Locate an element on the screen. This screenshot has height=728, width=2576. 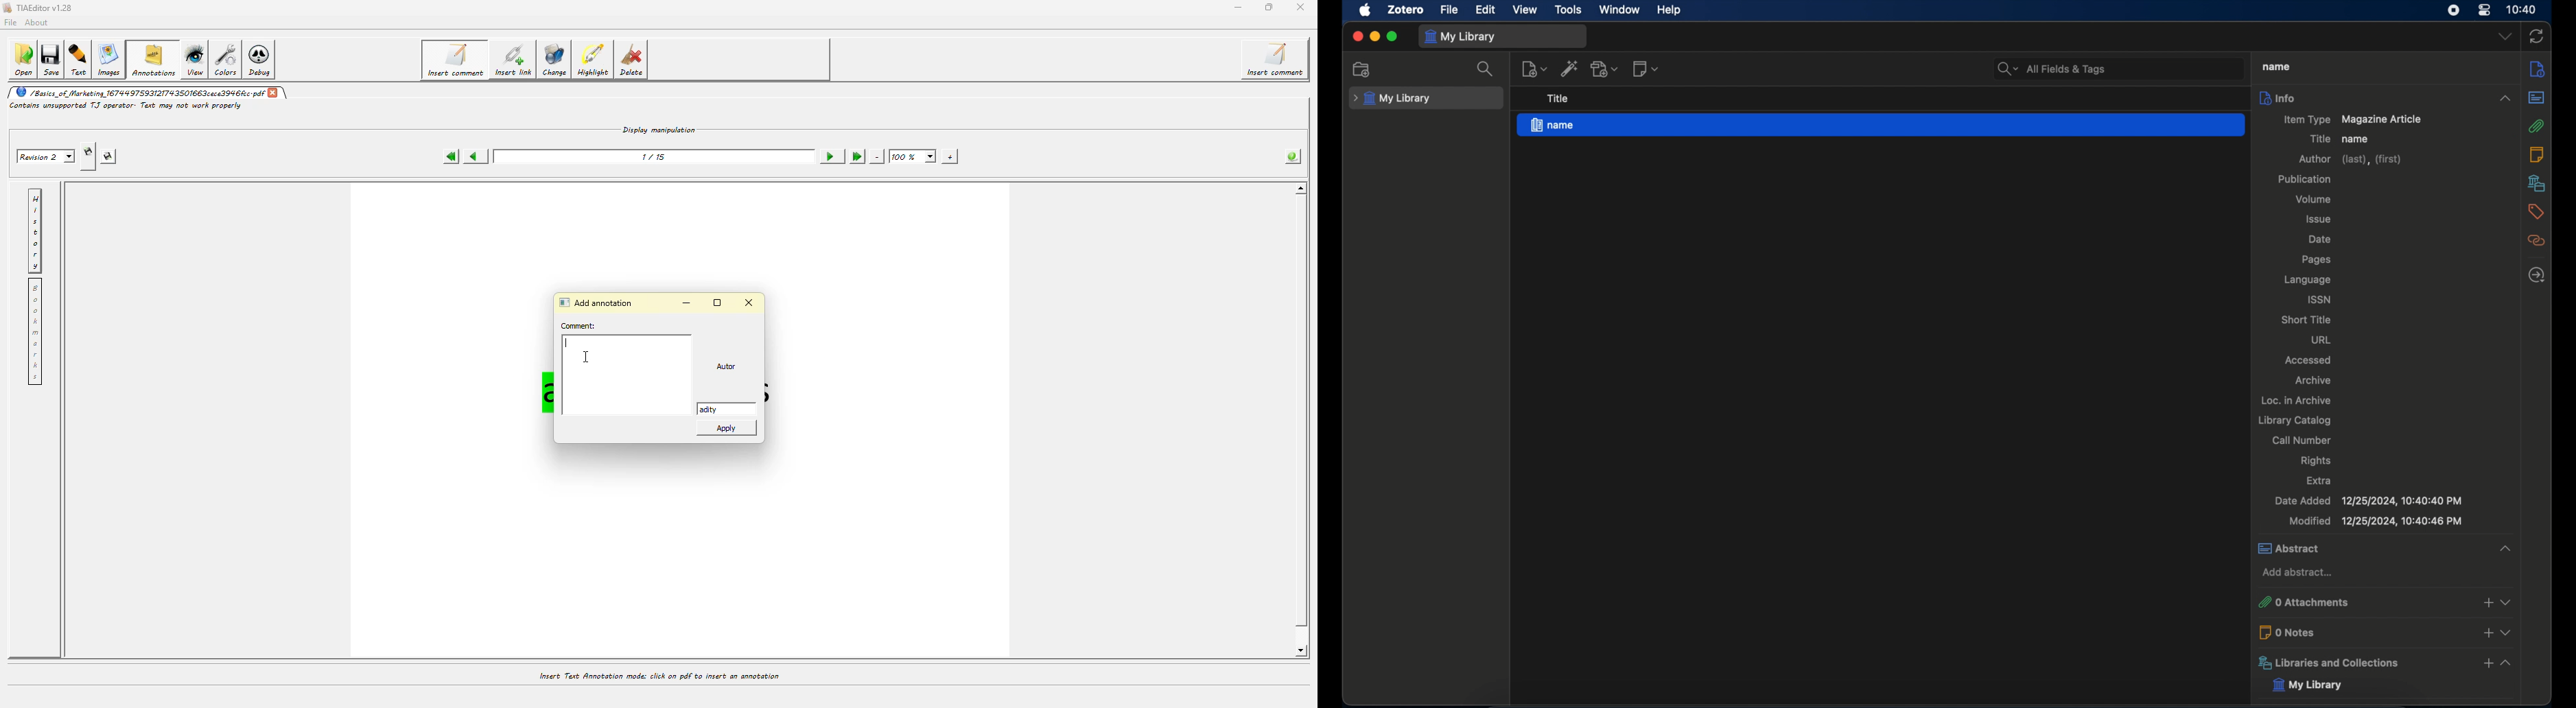
zotero is located at coordinates (1404, 9).